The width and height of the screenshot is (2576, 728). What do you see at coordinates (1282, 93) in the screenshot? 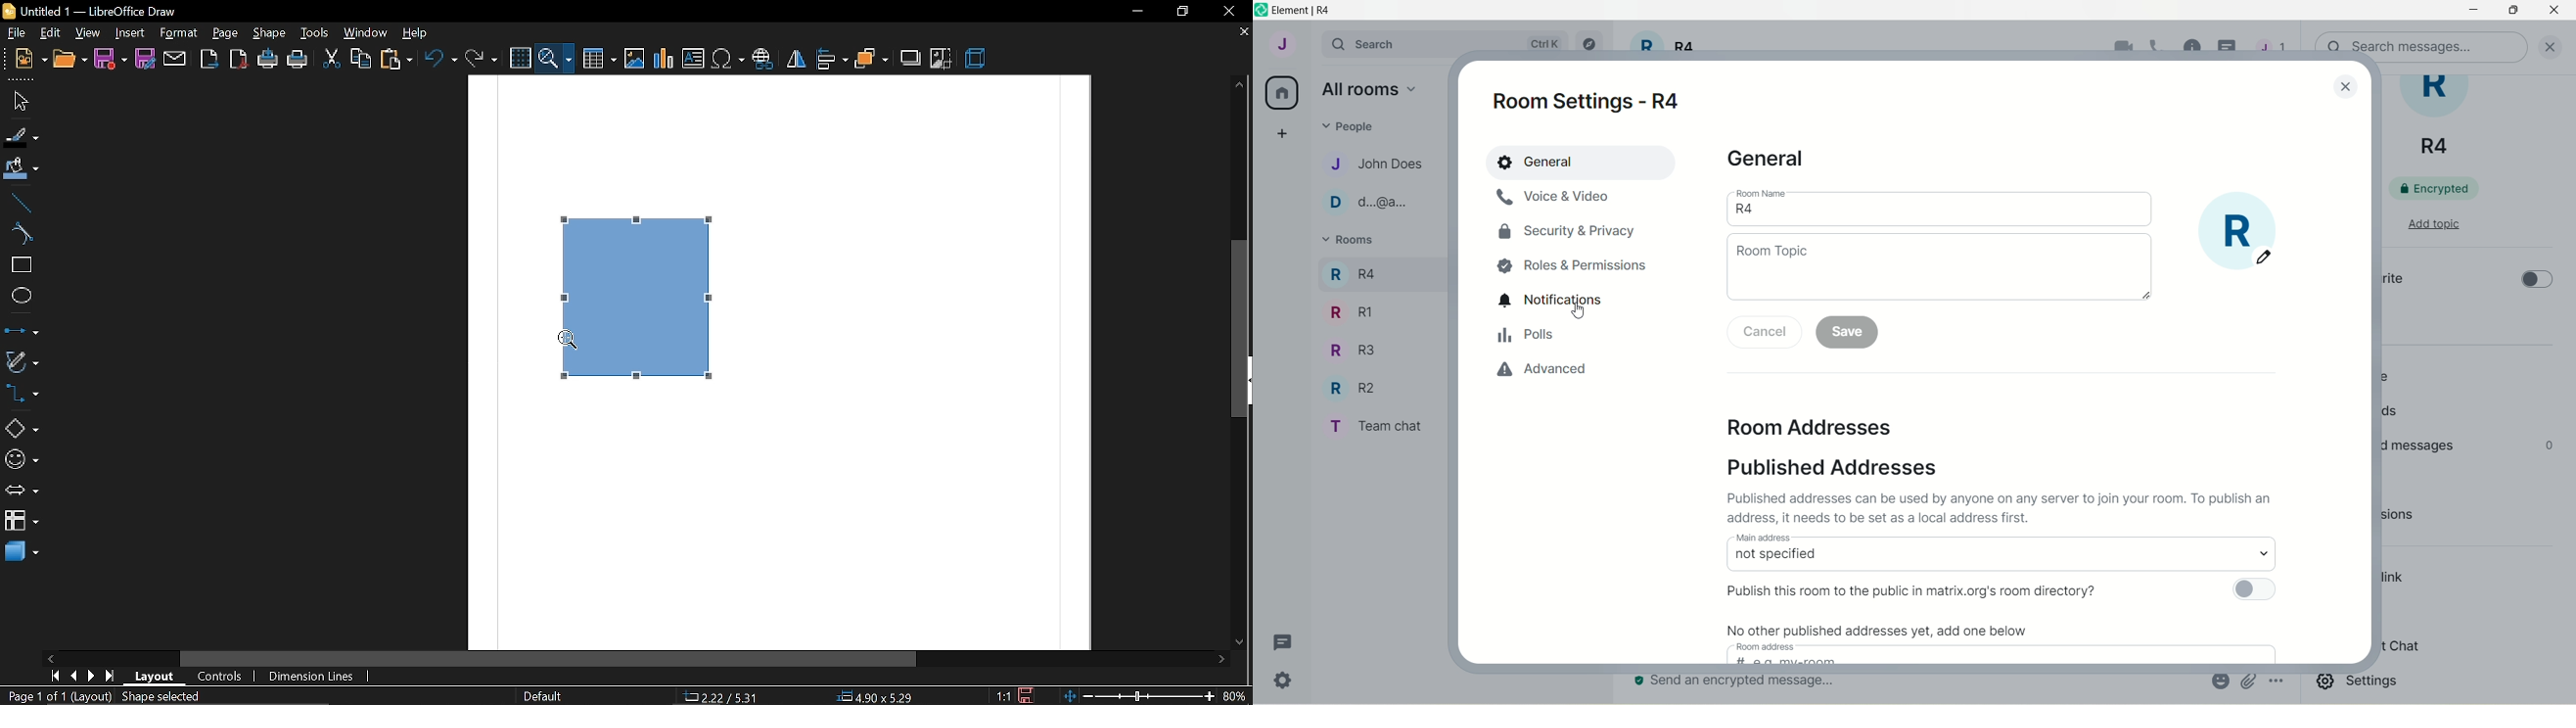
I see `all rooms` at bounding box center [1282, 93].